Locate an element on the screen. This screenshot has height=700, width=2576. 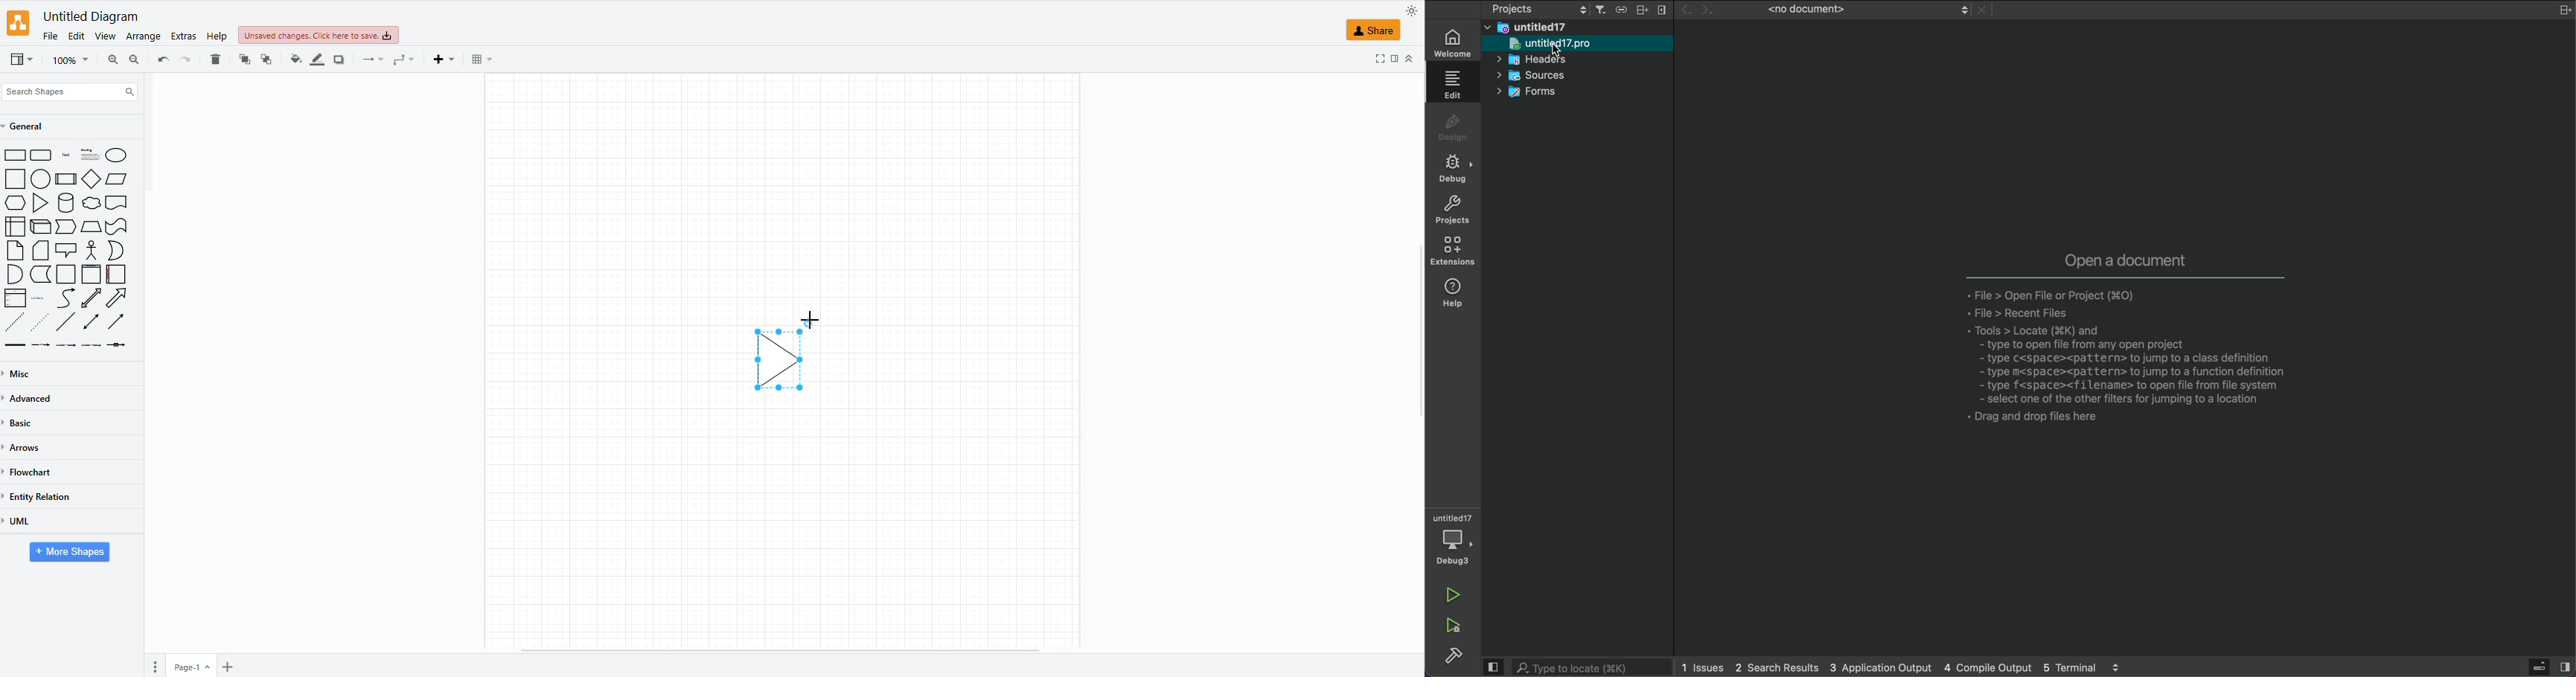
Chat Icon is located at coordinates (66, 250).